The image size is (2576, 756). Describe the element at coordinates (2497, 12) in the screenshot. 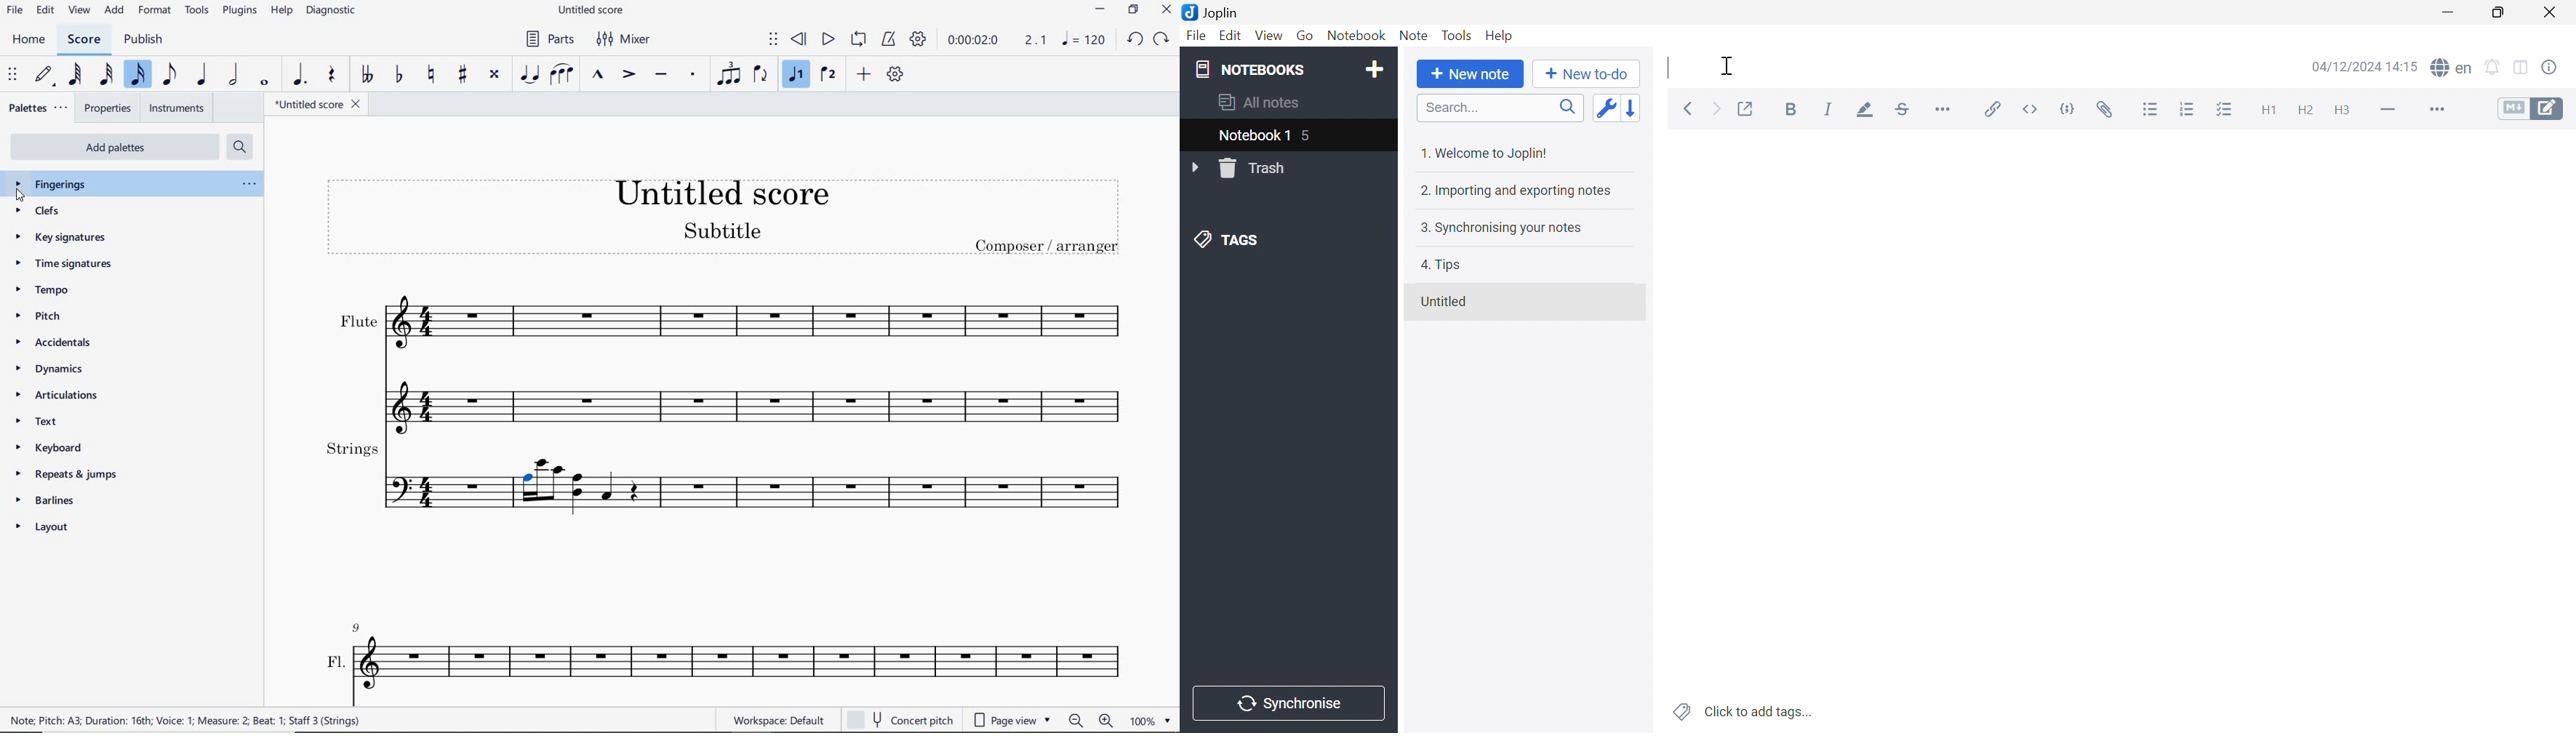

I see `Restore down` at that location.